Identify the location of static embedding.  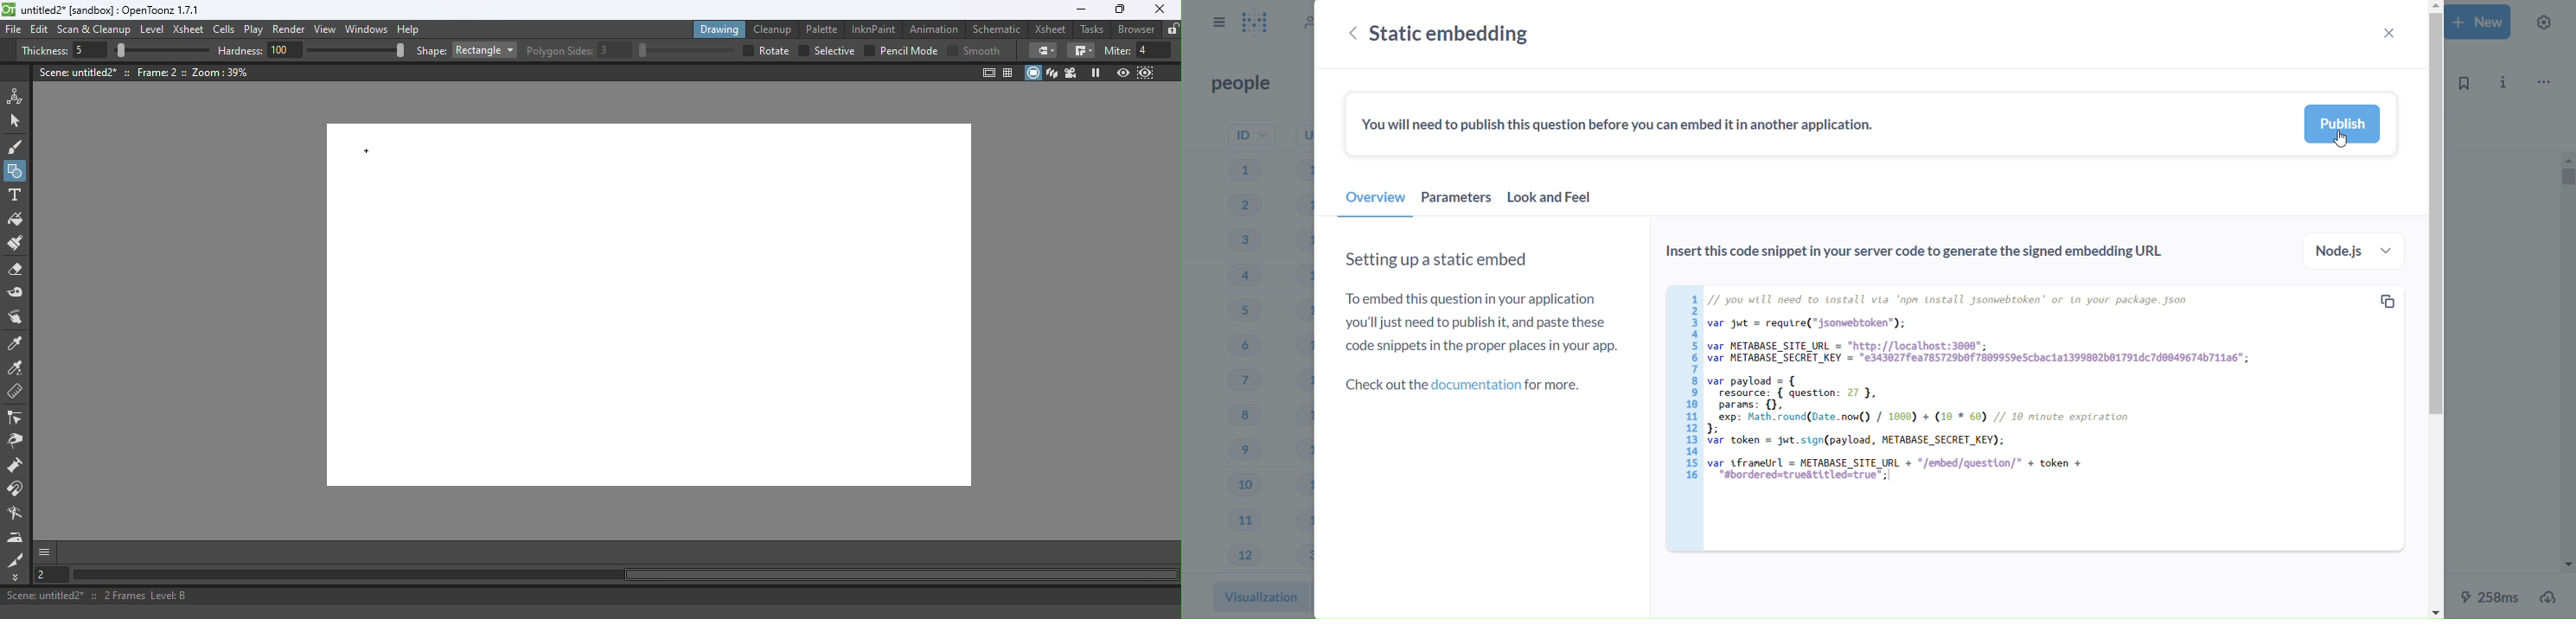
(1474, 33).